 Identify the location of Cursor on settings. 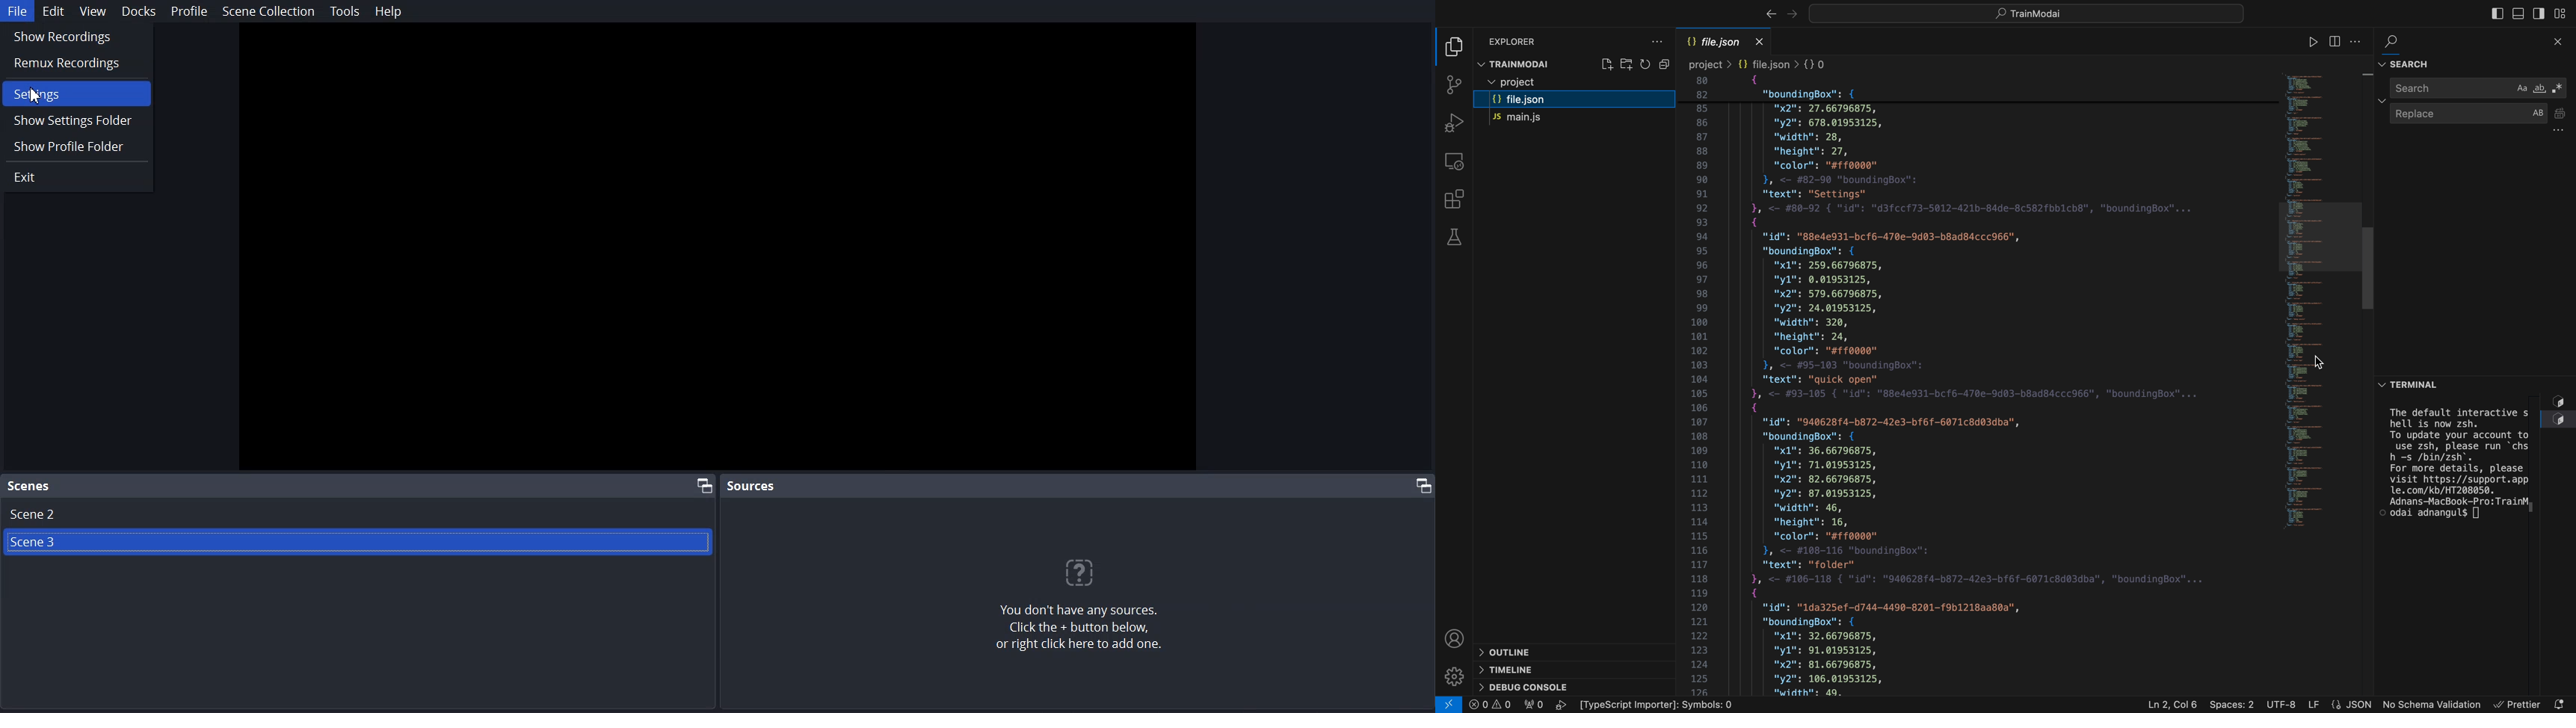
(38, 95).